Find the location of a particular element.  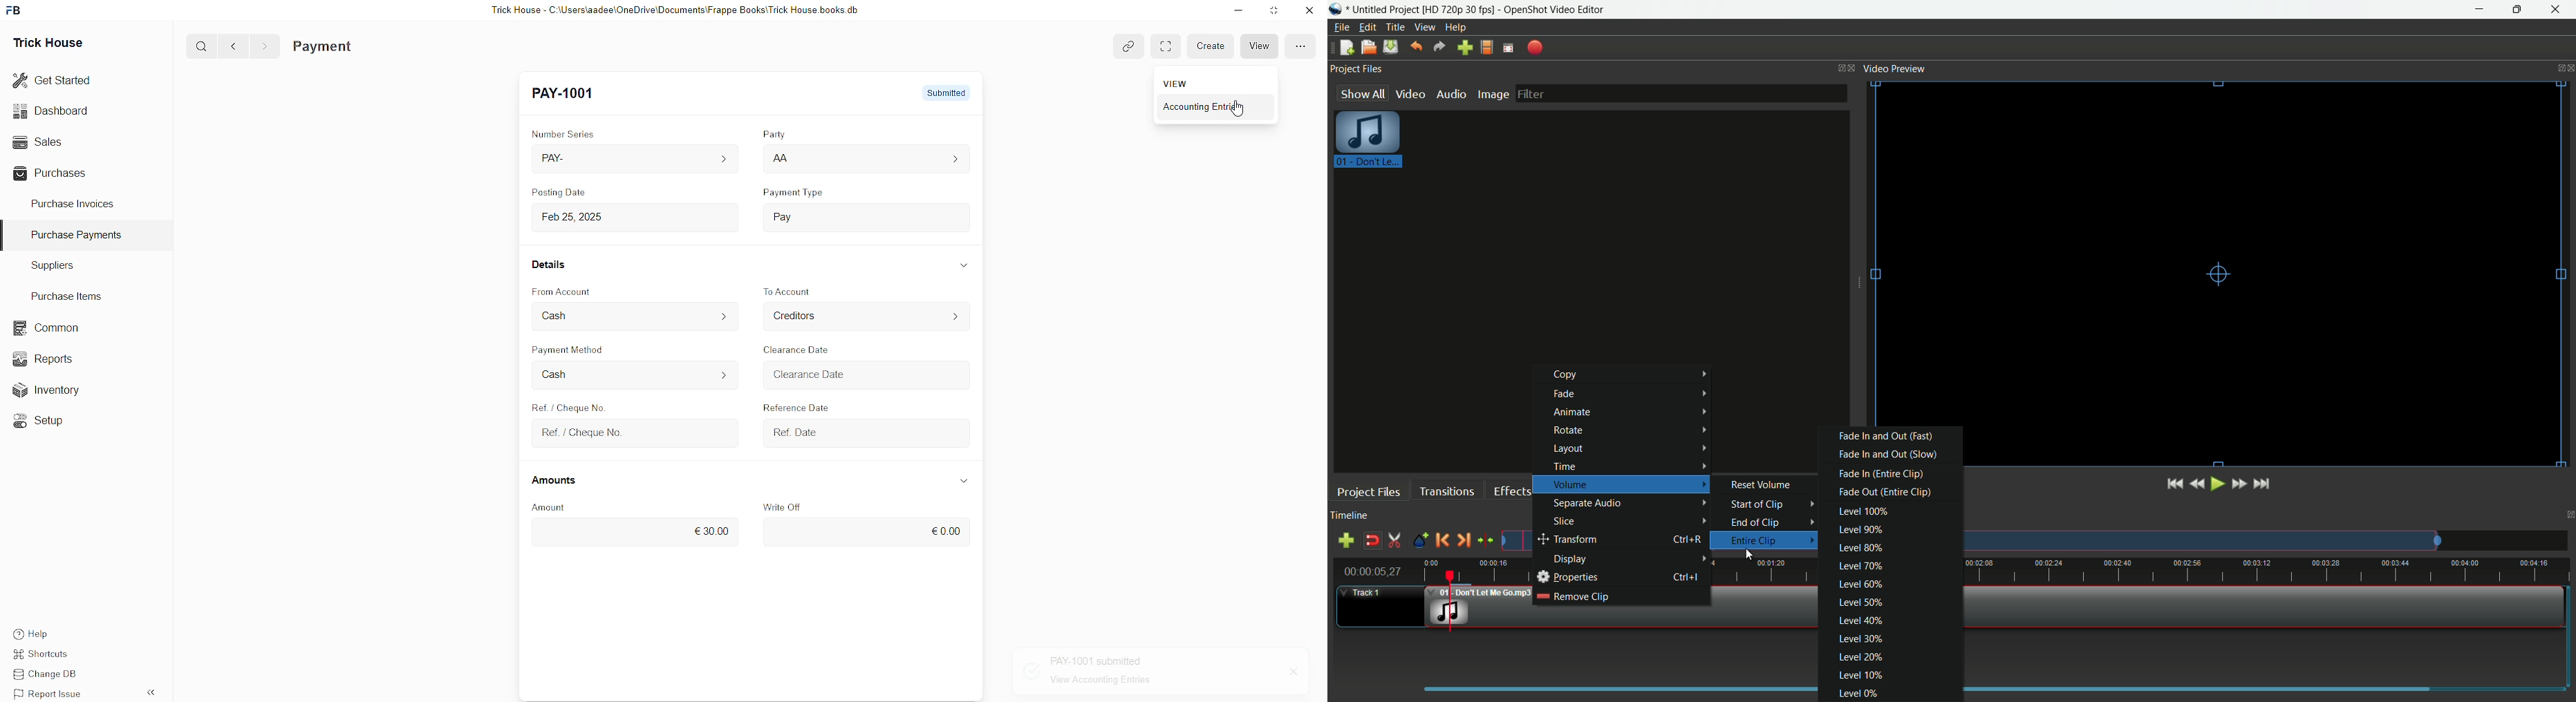

view menu is located at coordinates (1426, 28).